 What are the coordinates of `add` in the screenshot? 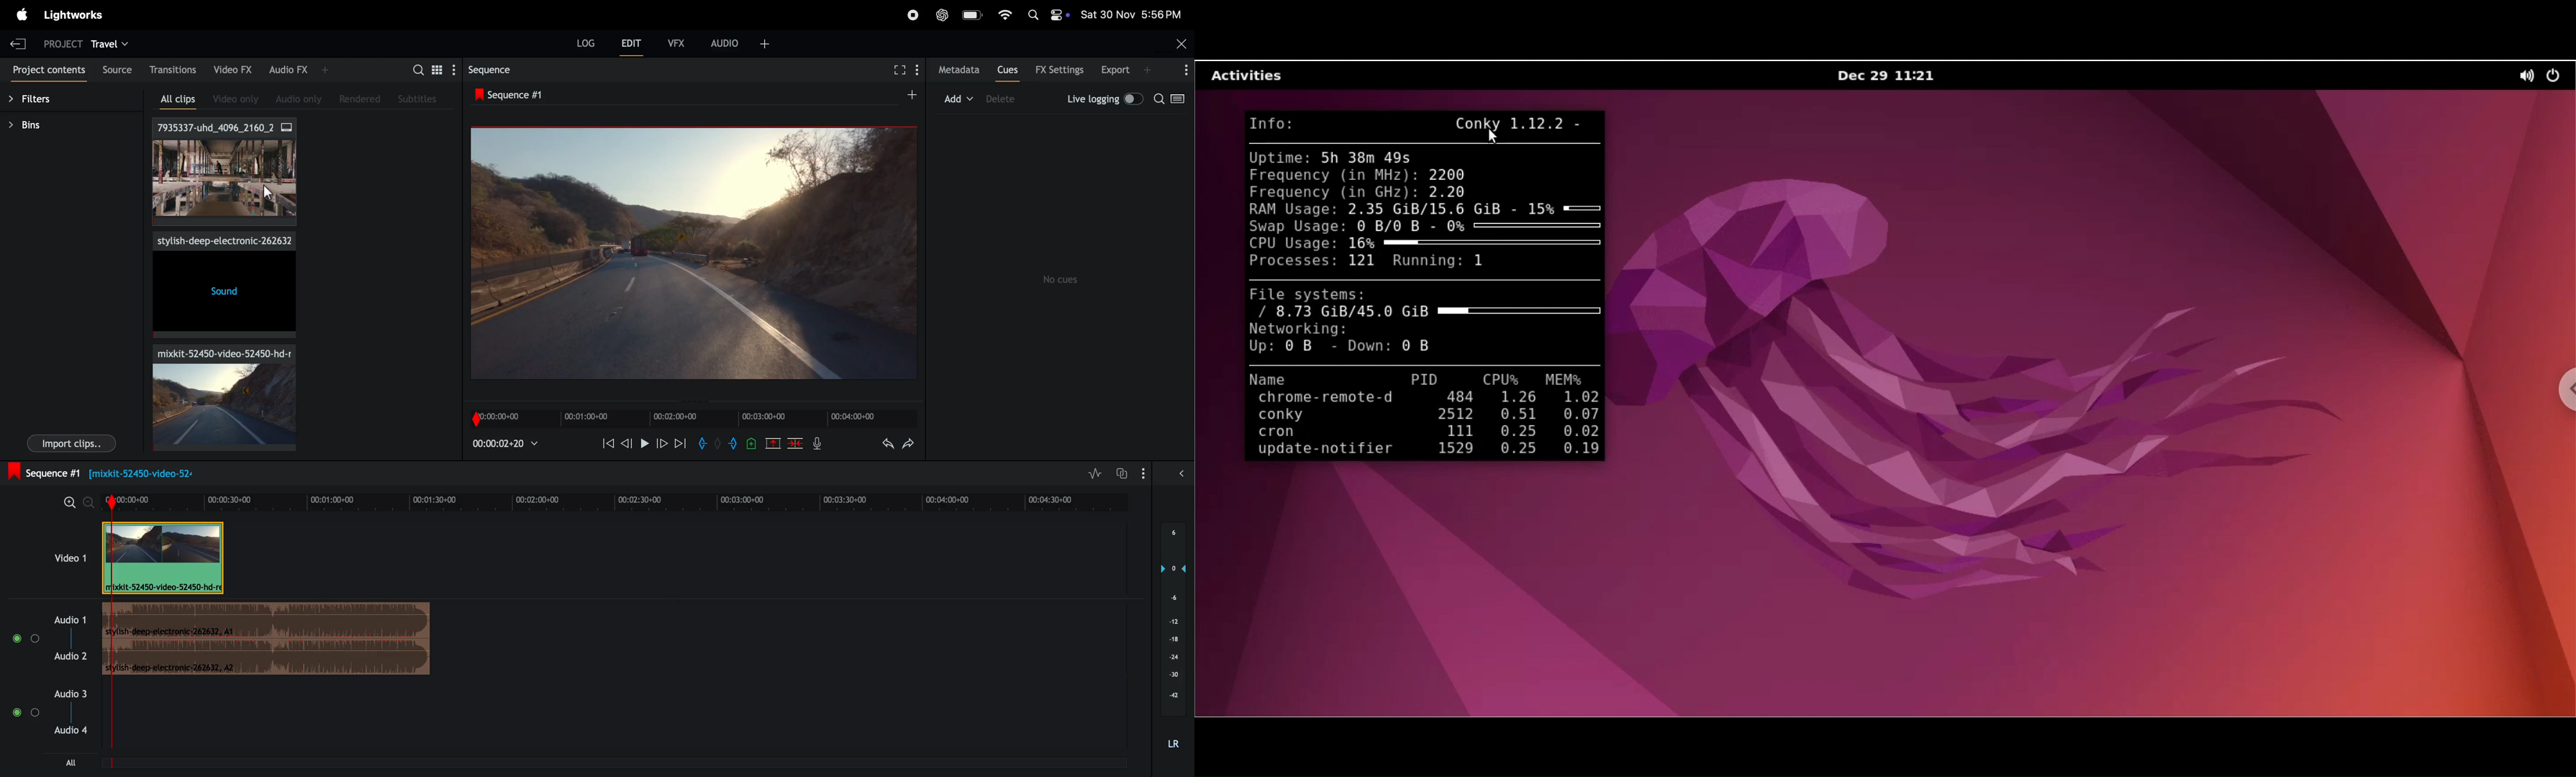 It's located at (905, 96).